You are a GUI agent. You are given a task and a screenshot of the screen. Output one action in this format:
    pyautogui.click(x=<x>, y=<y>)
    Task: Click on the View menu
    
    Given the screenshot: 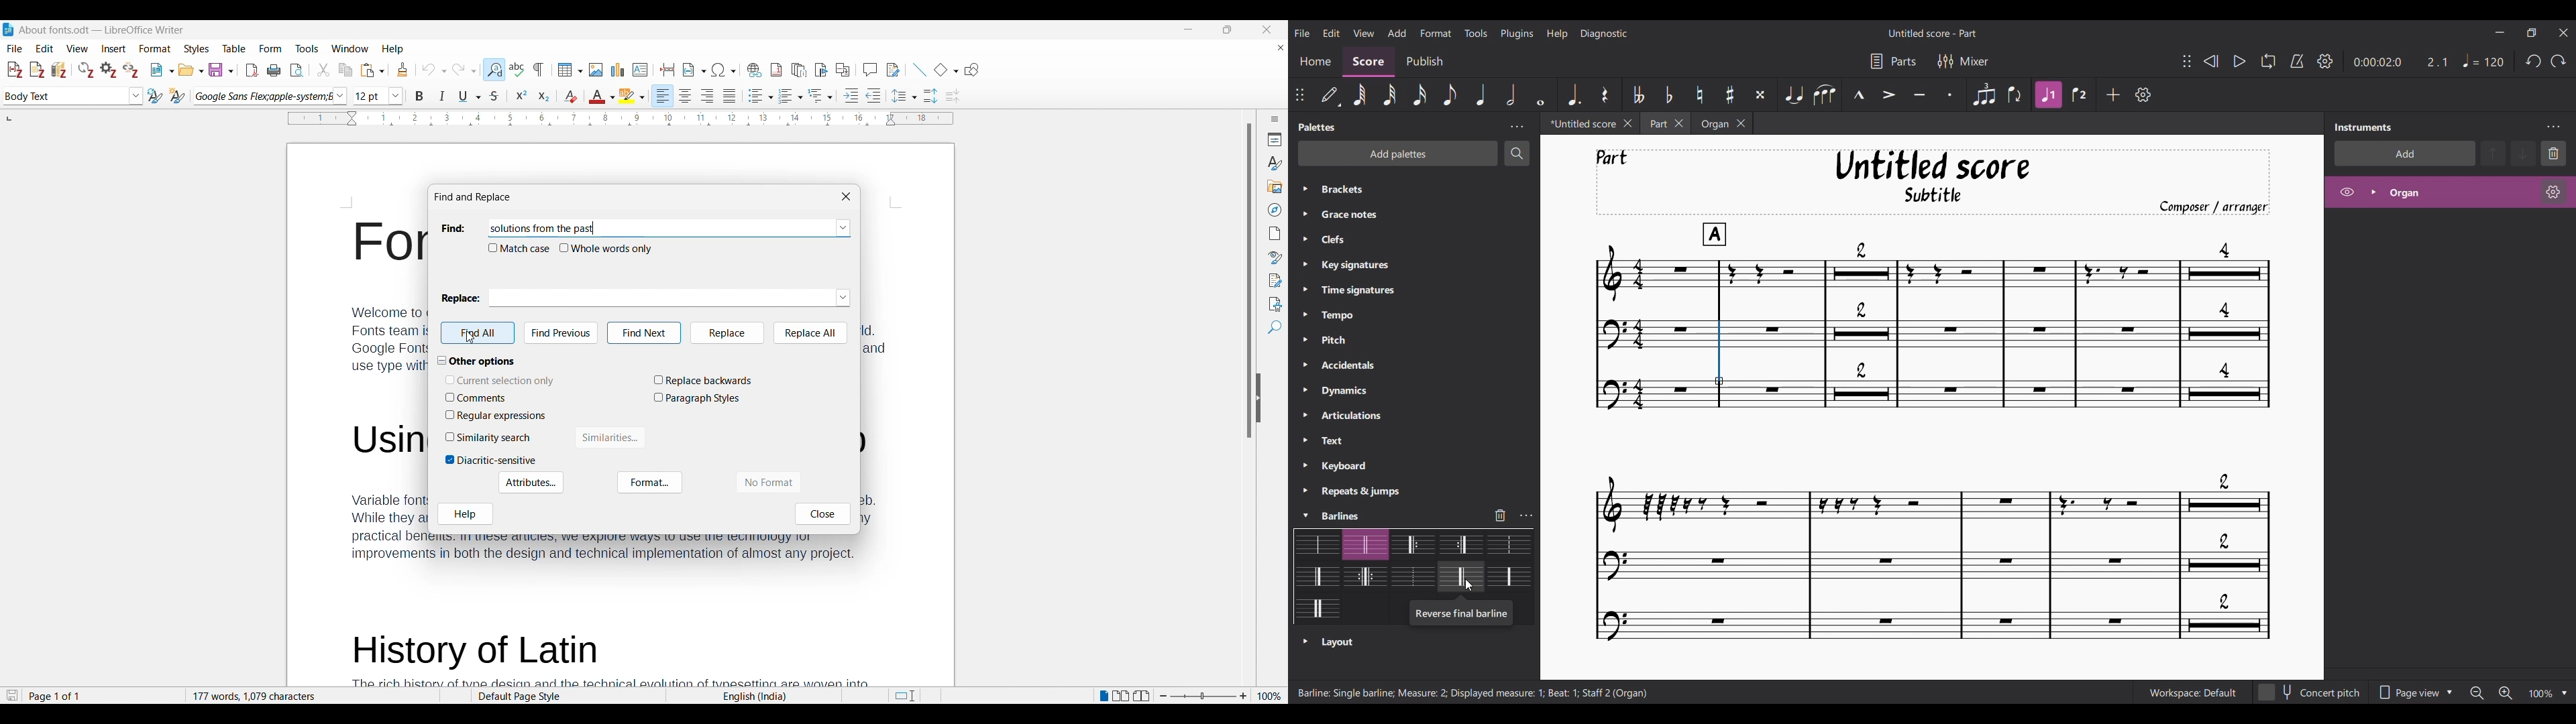 What is the action you would take?
    pyautogui.click(x=78, y=48)
    